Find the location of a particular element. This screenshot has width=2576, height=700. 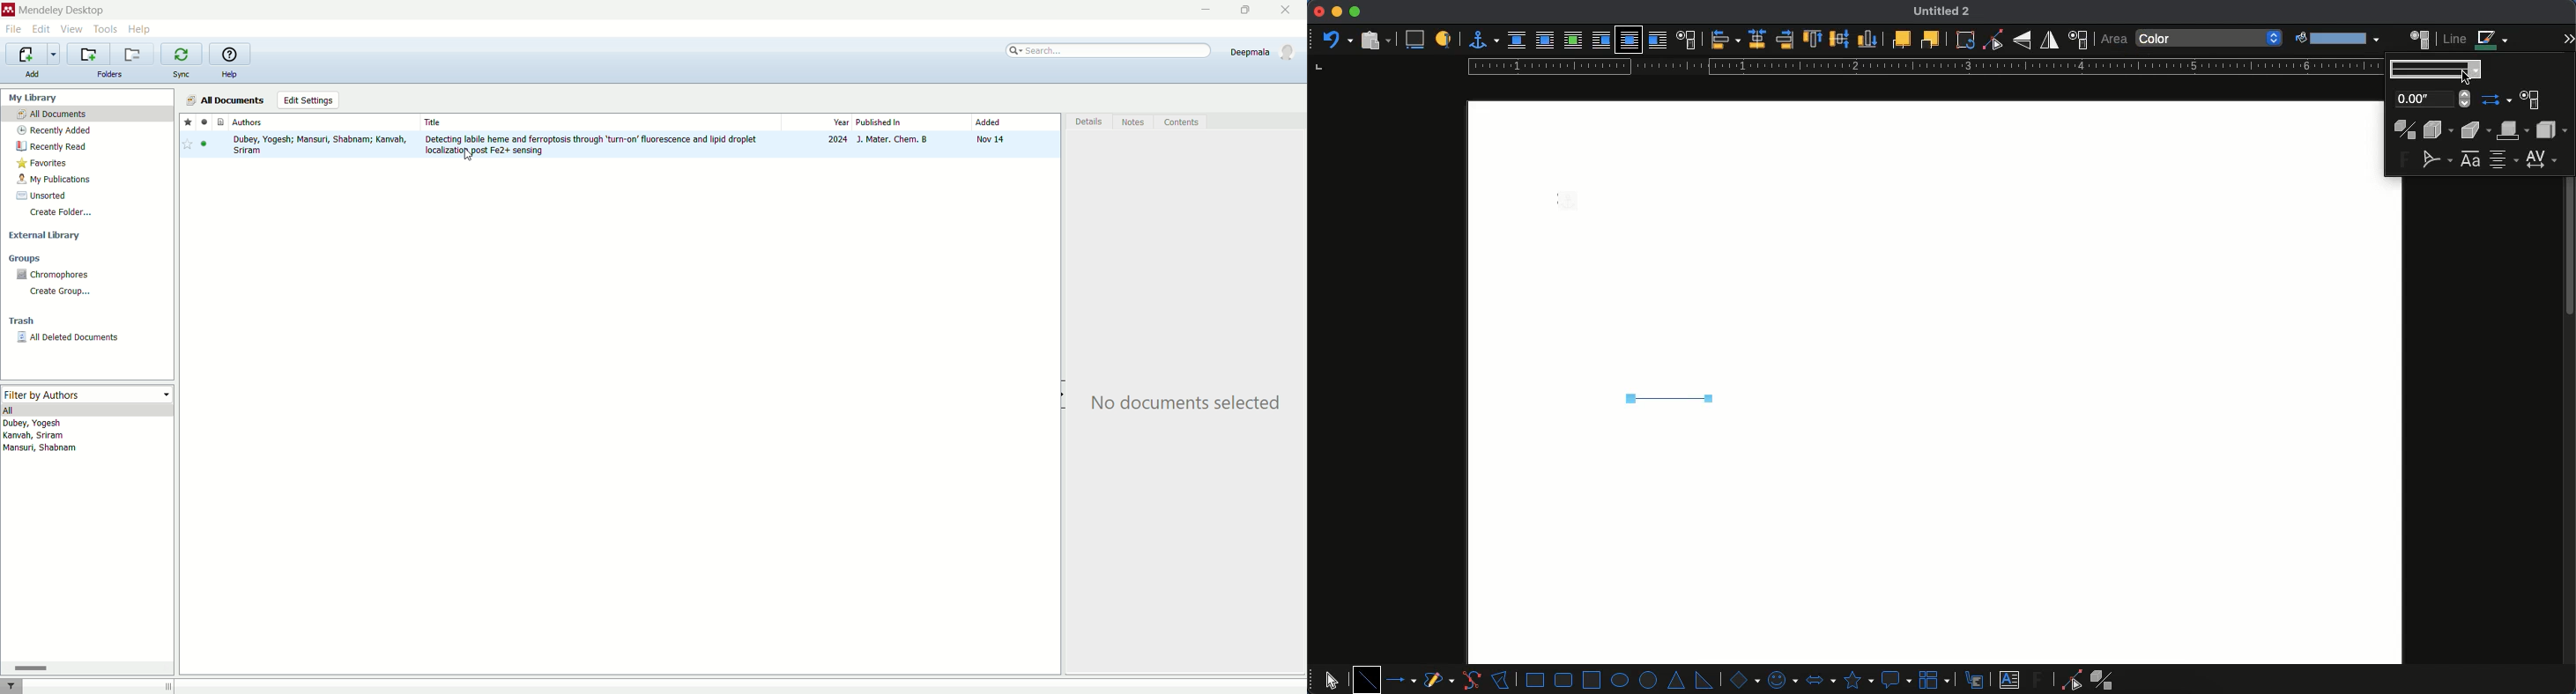

my library is located at coordinates (35, 98).